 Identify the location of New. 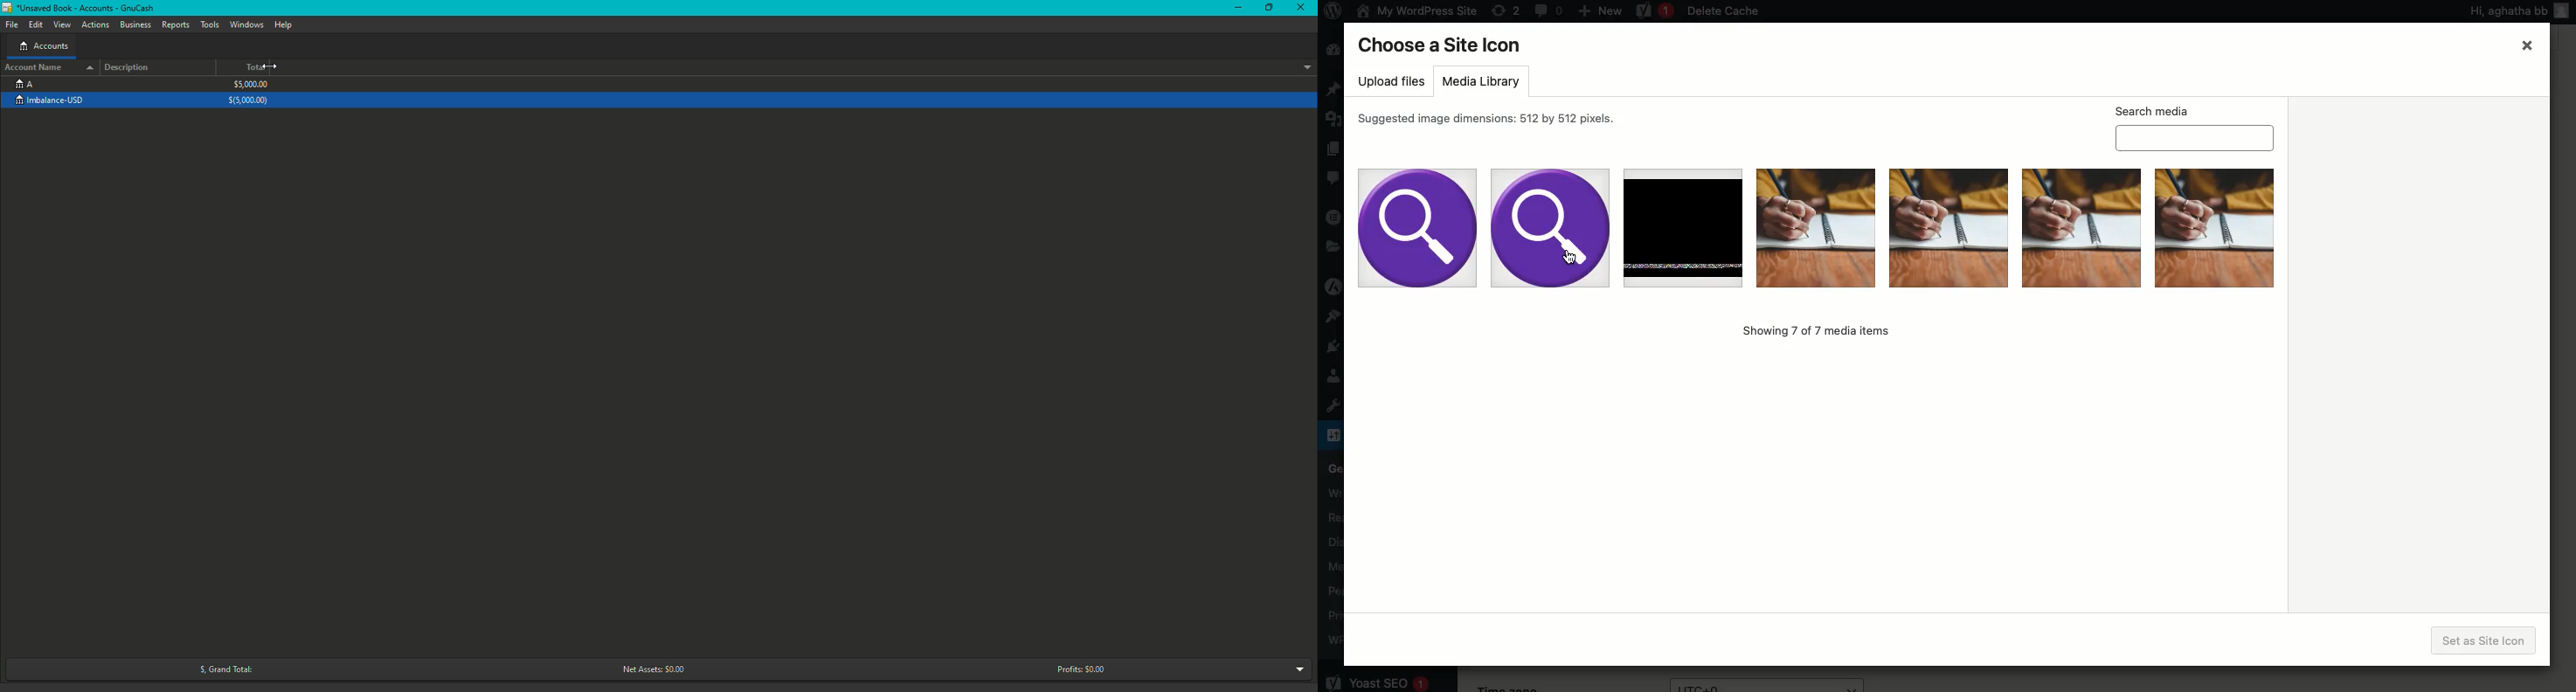
(1600, 10).